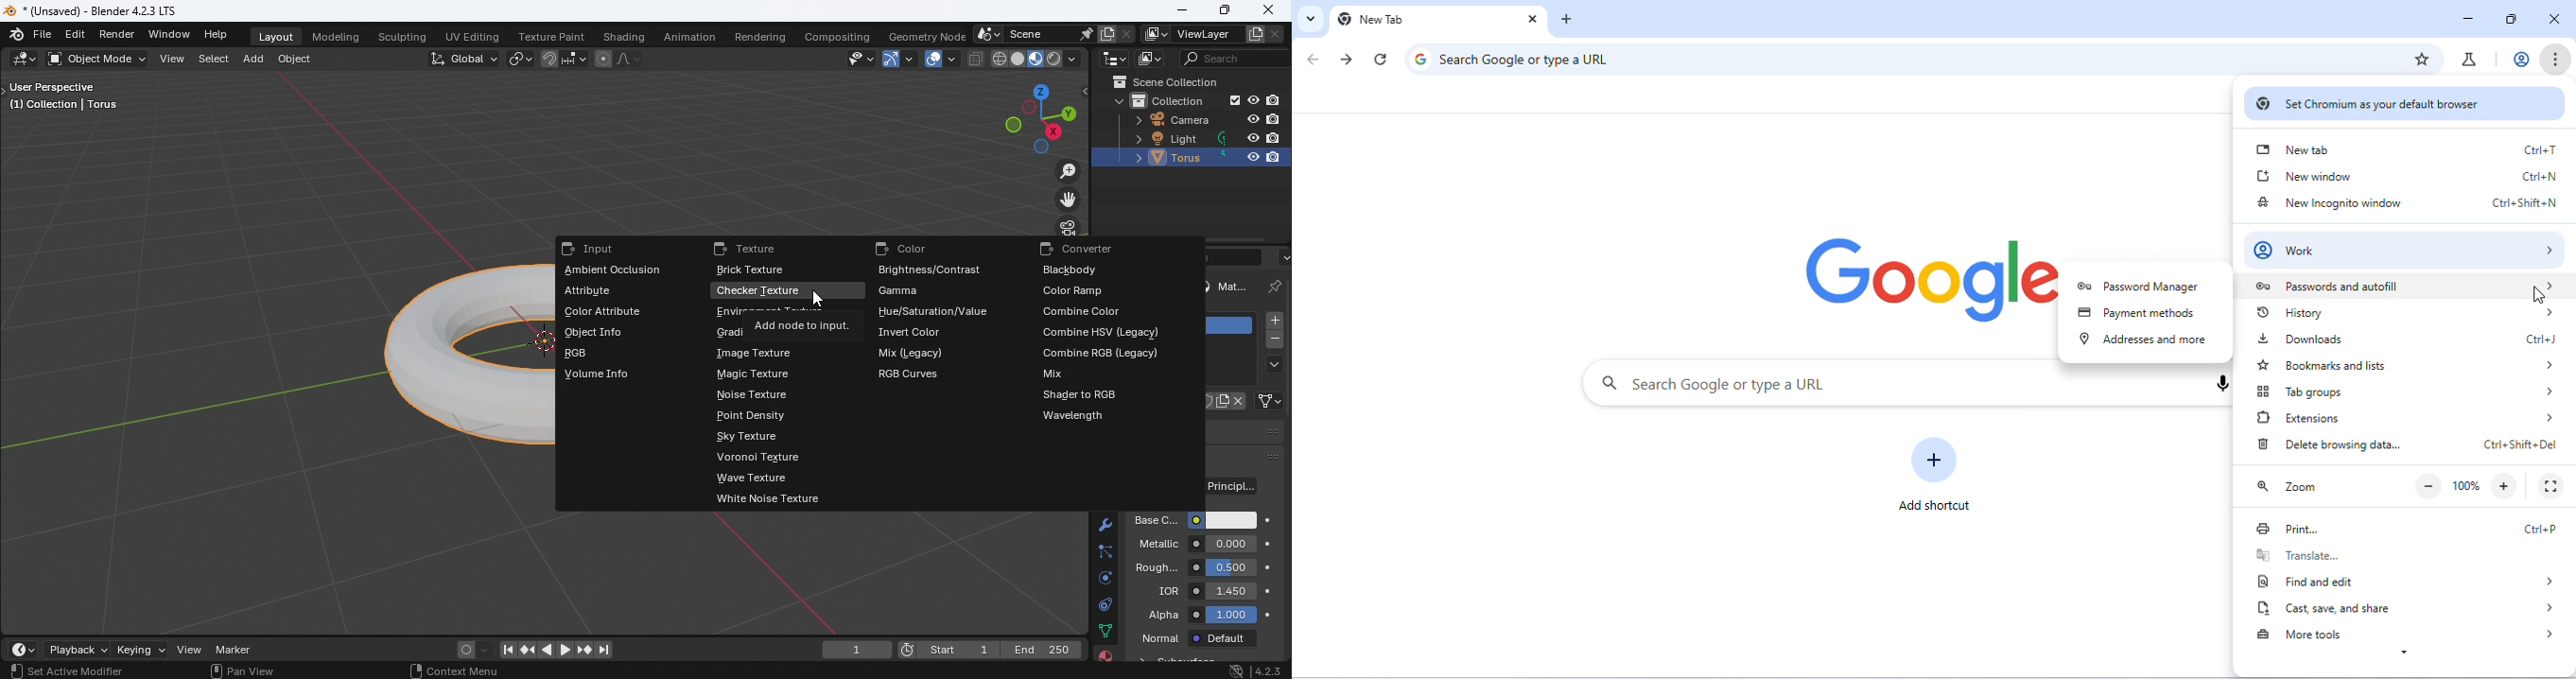 This screenshot has width=2576, height=700. Describe the element at coordinates (171, 36) in the screenshot. I see `Window` at that location.